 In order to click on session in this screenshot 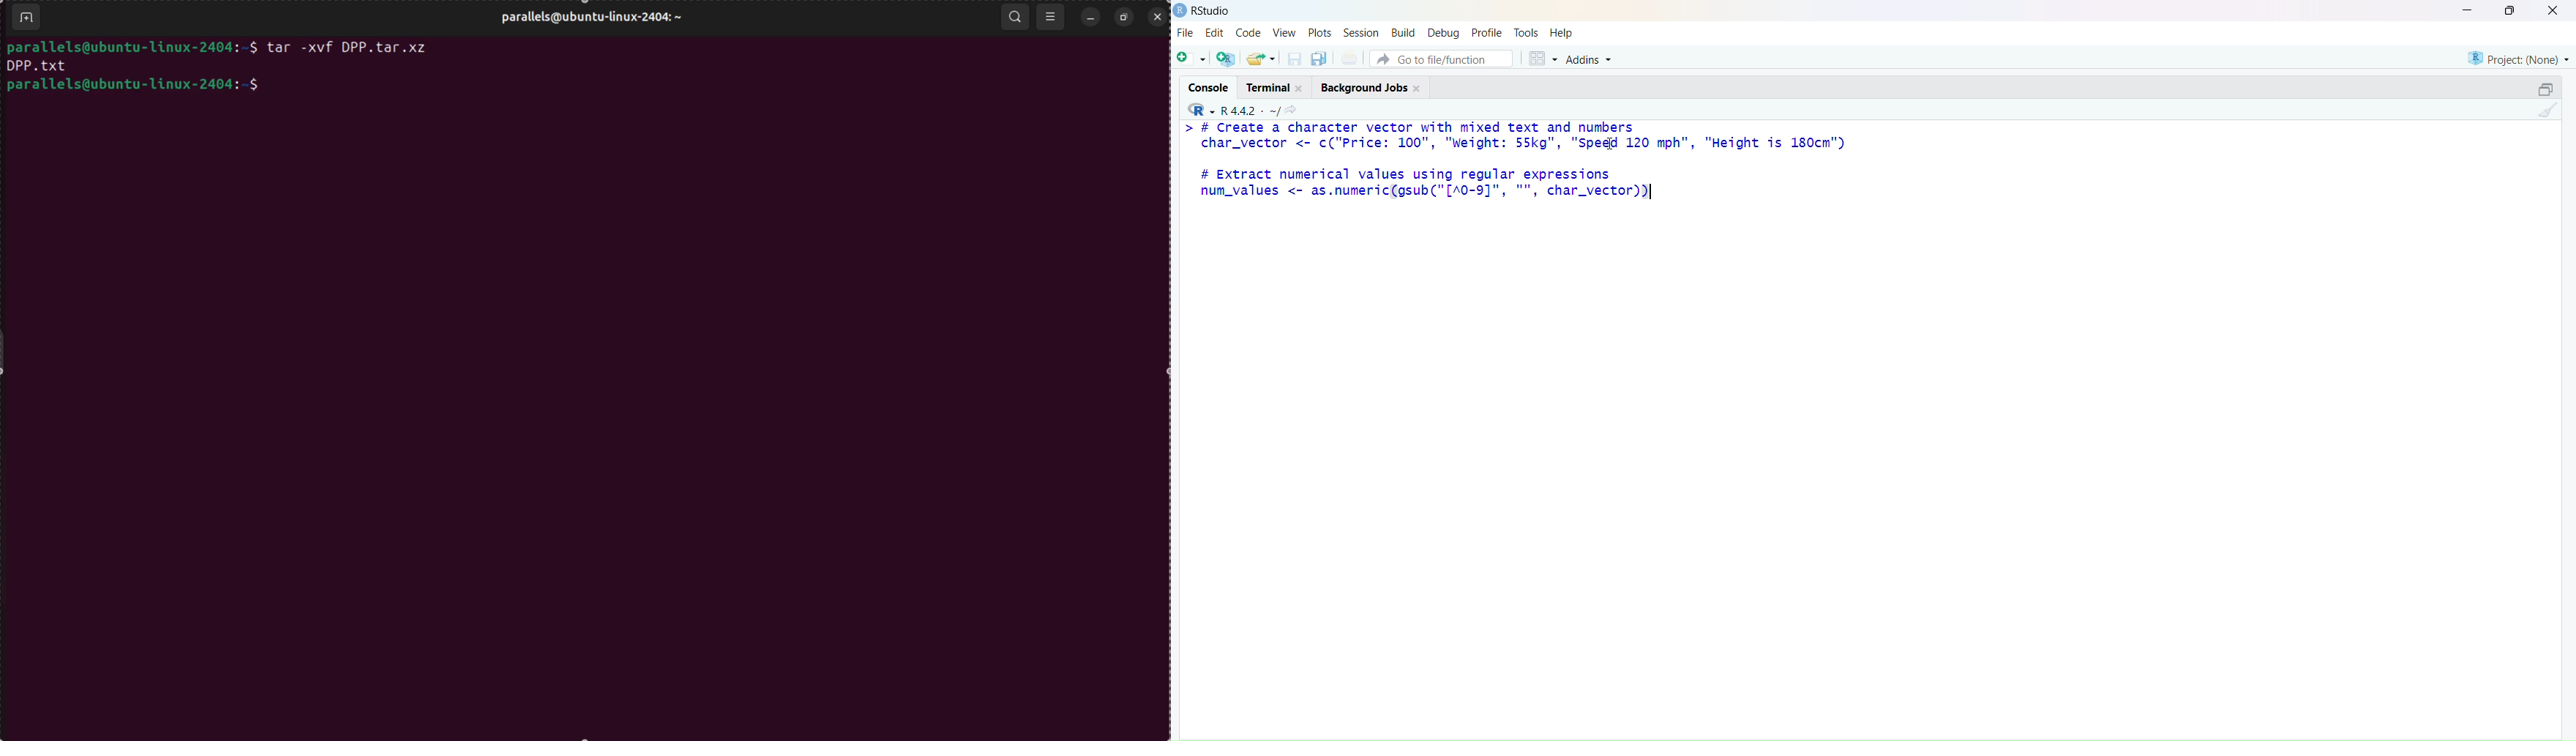, I will do `click(1362, 34)`.